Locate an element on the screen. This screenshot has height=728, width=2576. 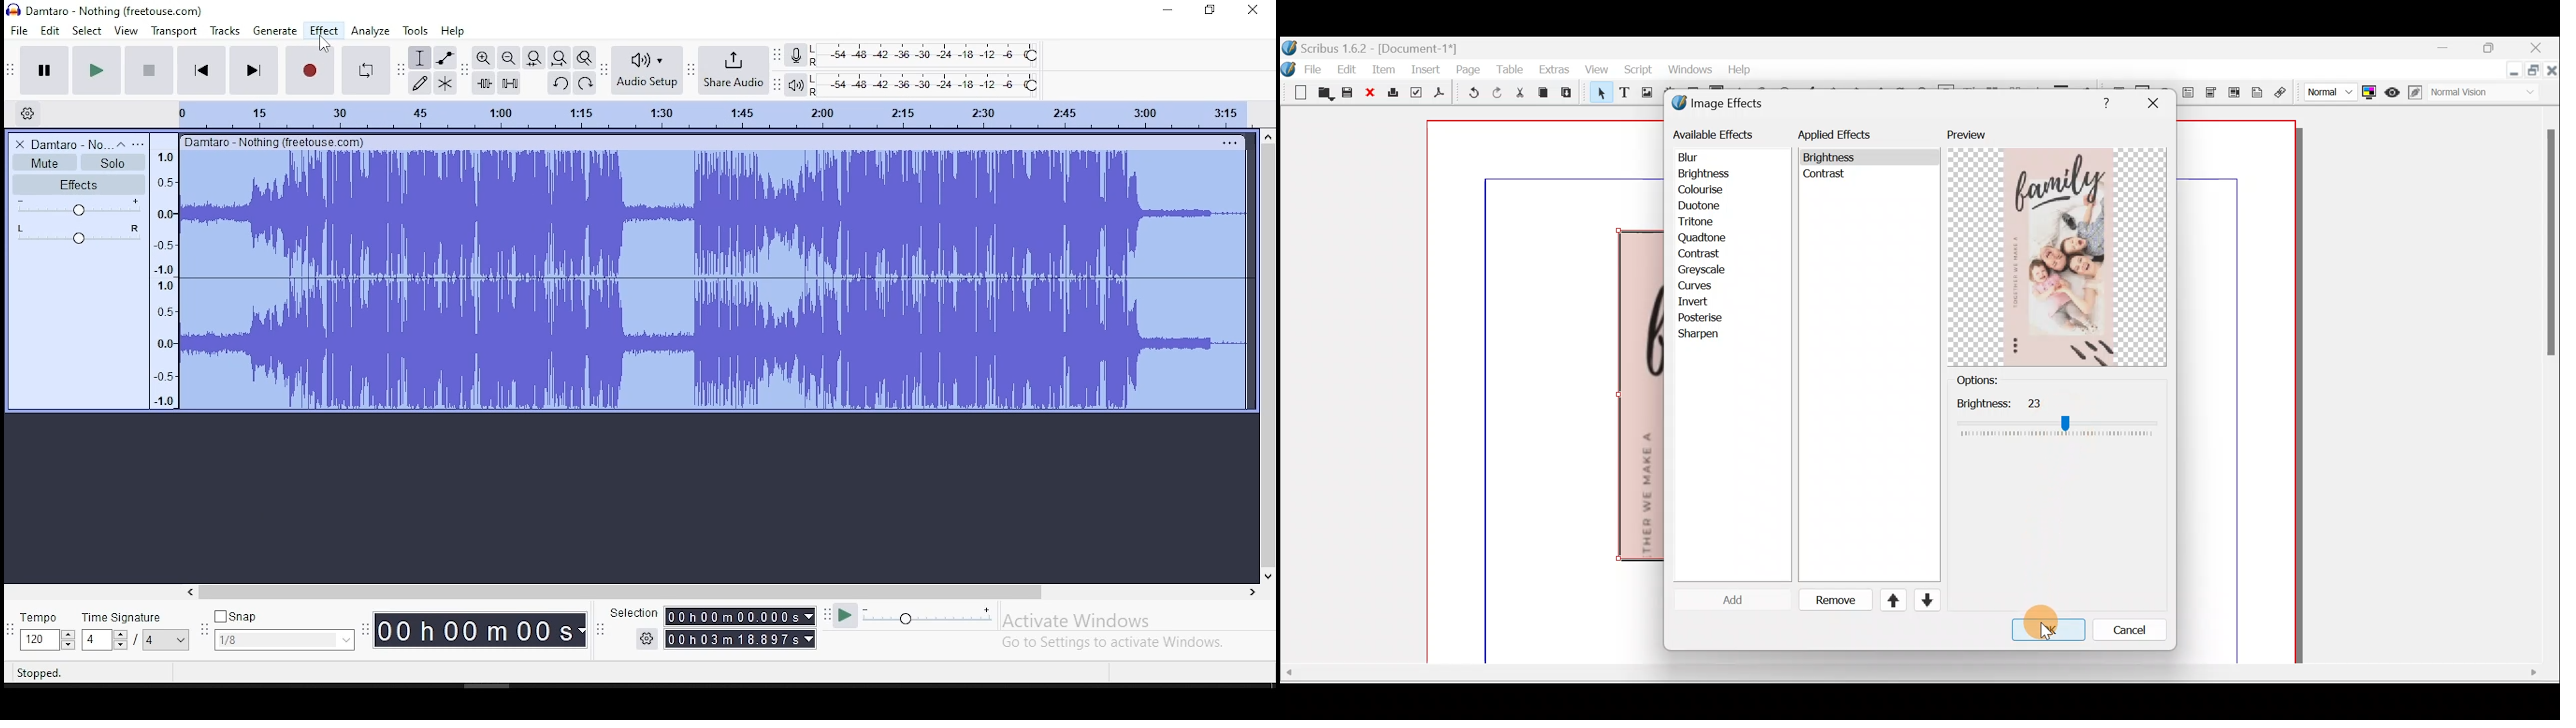
open menu is located at coordinates (141, 143).